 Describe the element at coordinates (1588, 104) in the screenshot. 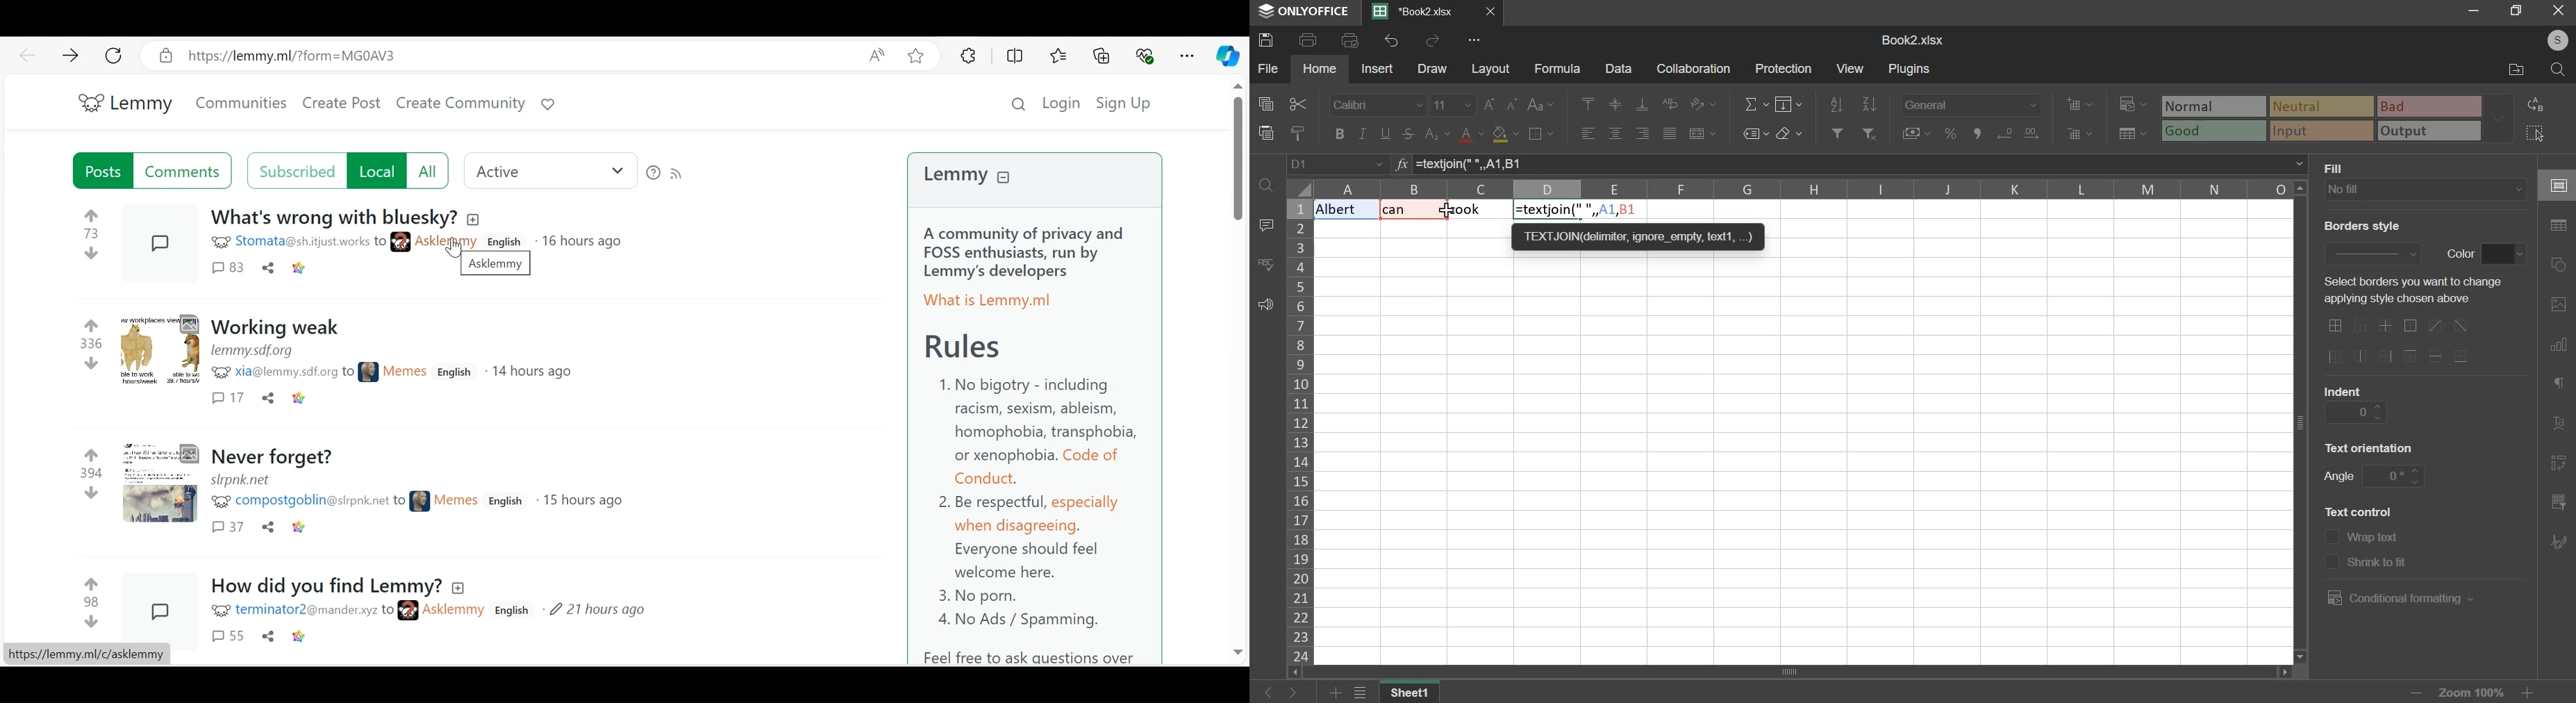

I see `align top` at that location.